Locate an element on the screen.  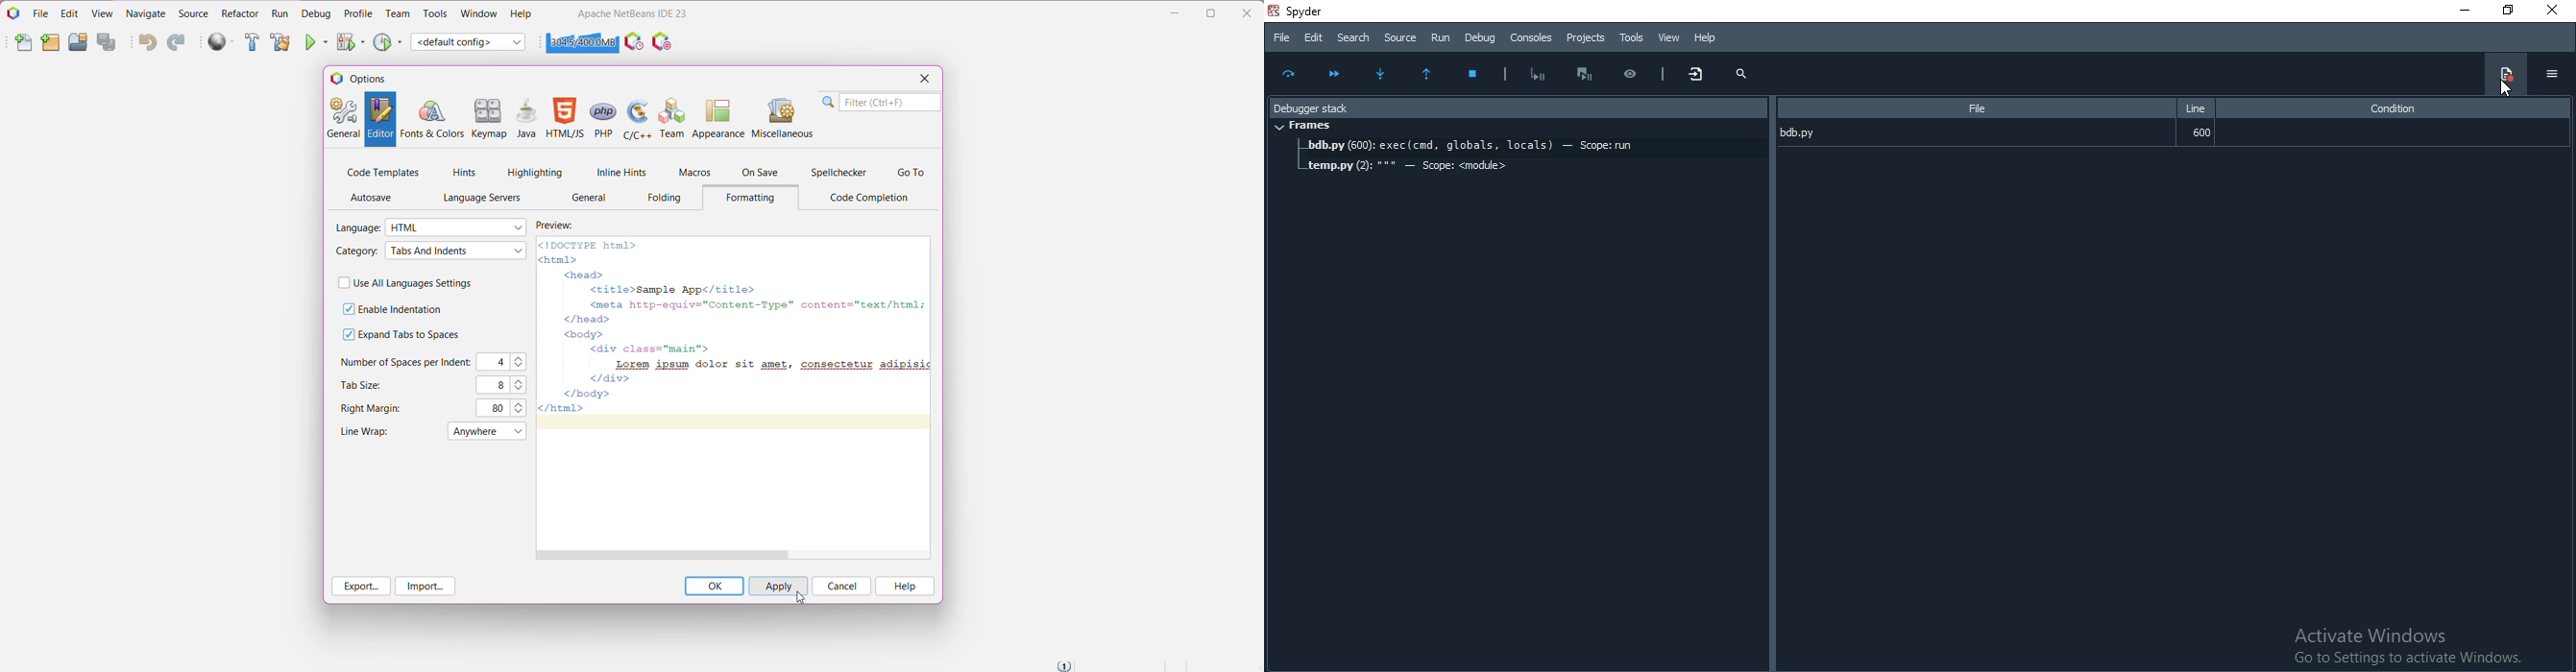
Tools is located at coordinates (1631, 37).